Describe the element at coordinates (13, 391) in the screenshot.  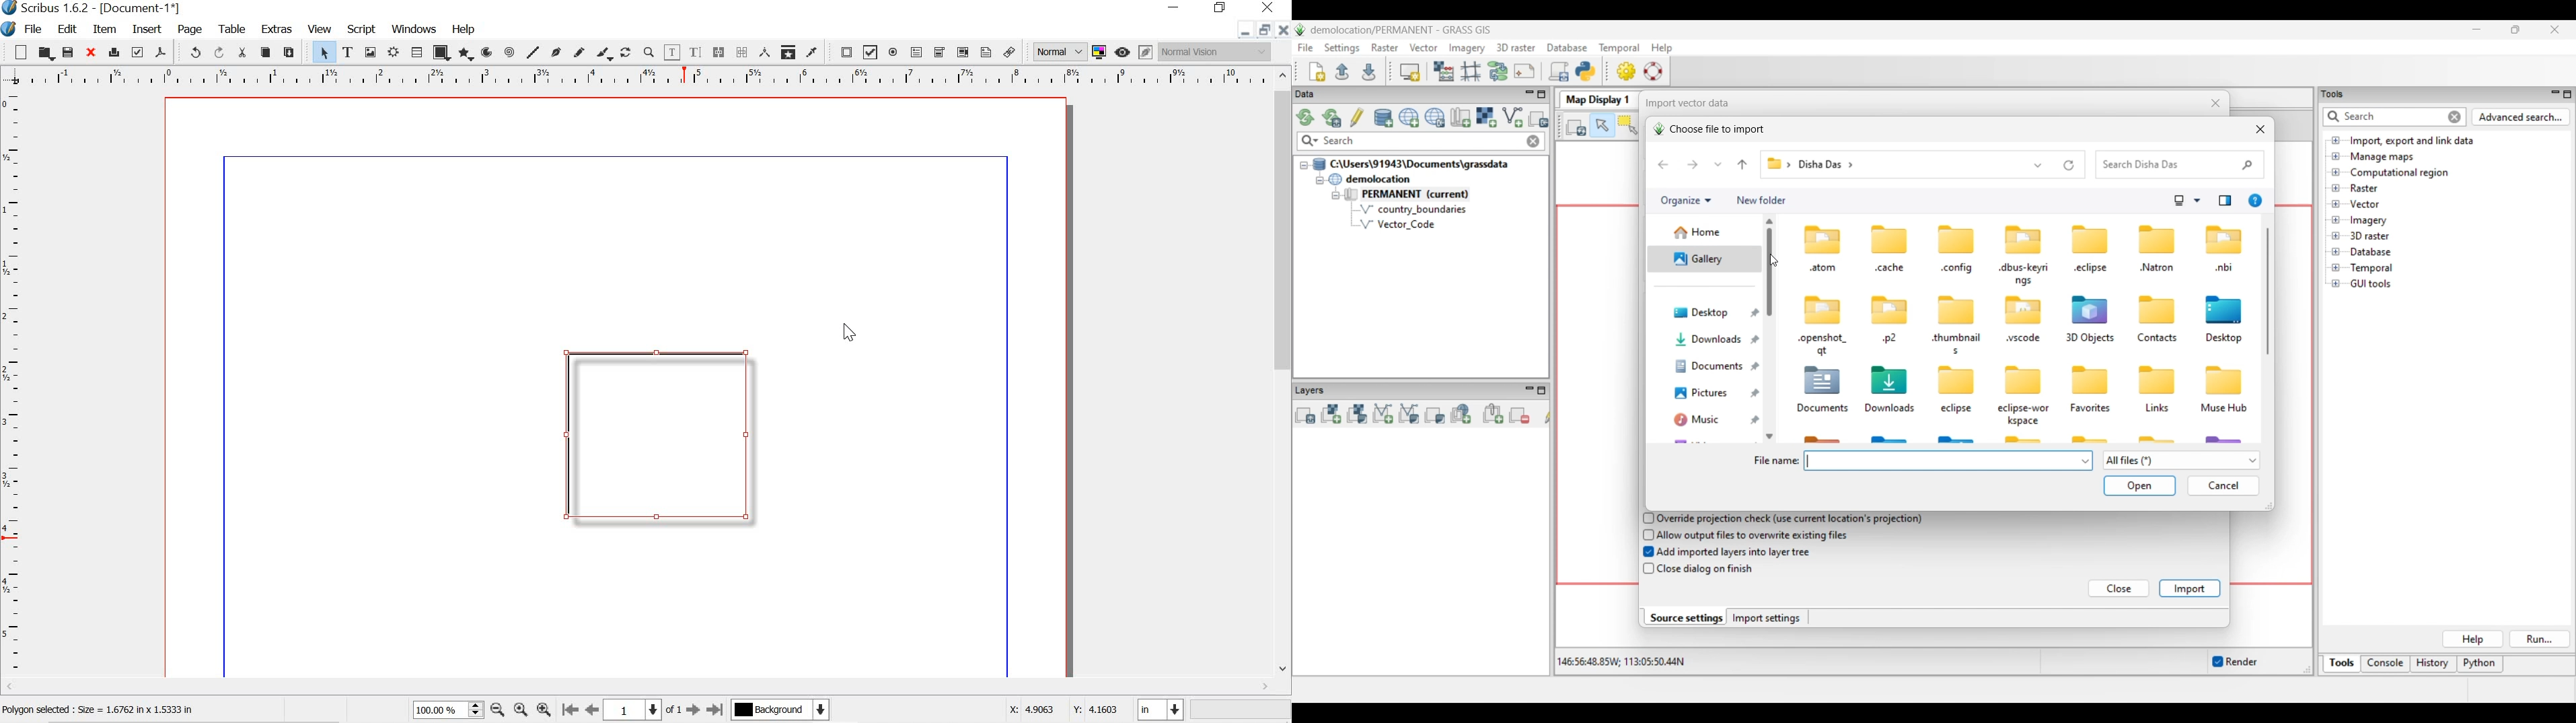
I see `ruler` at that location.